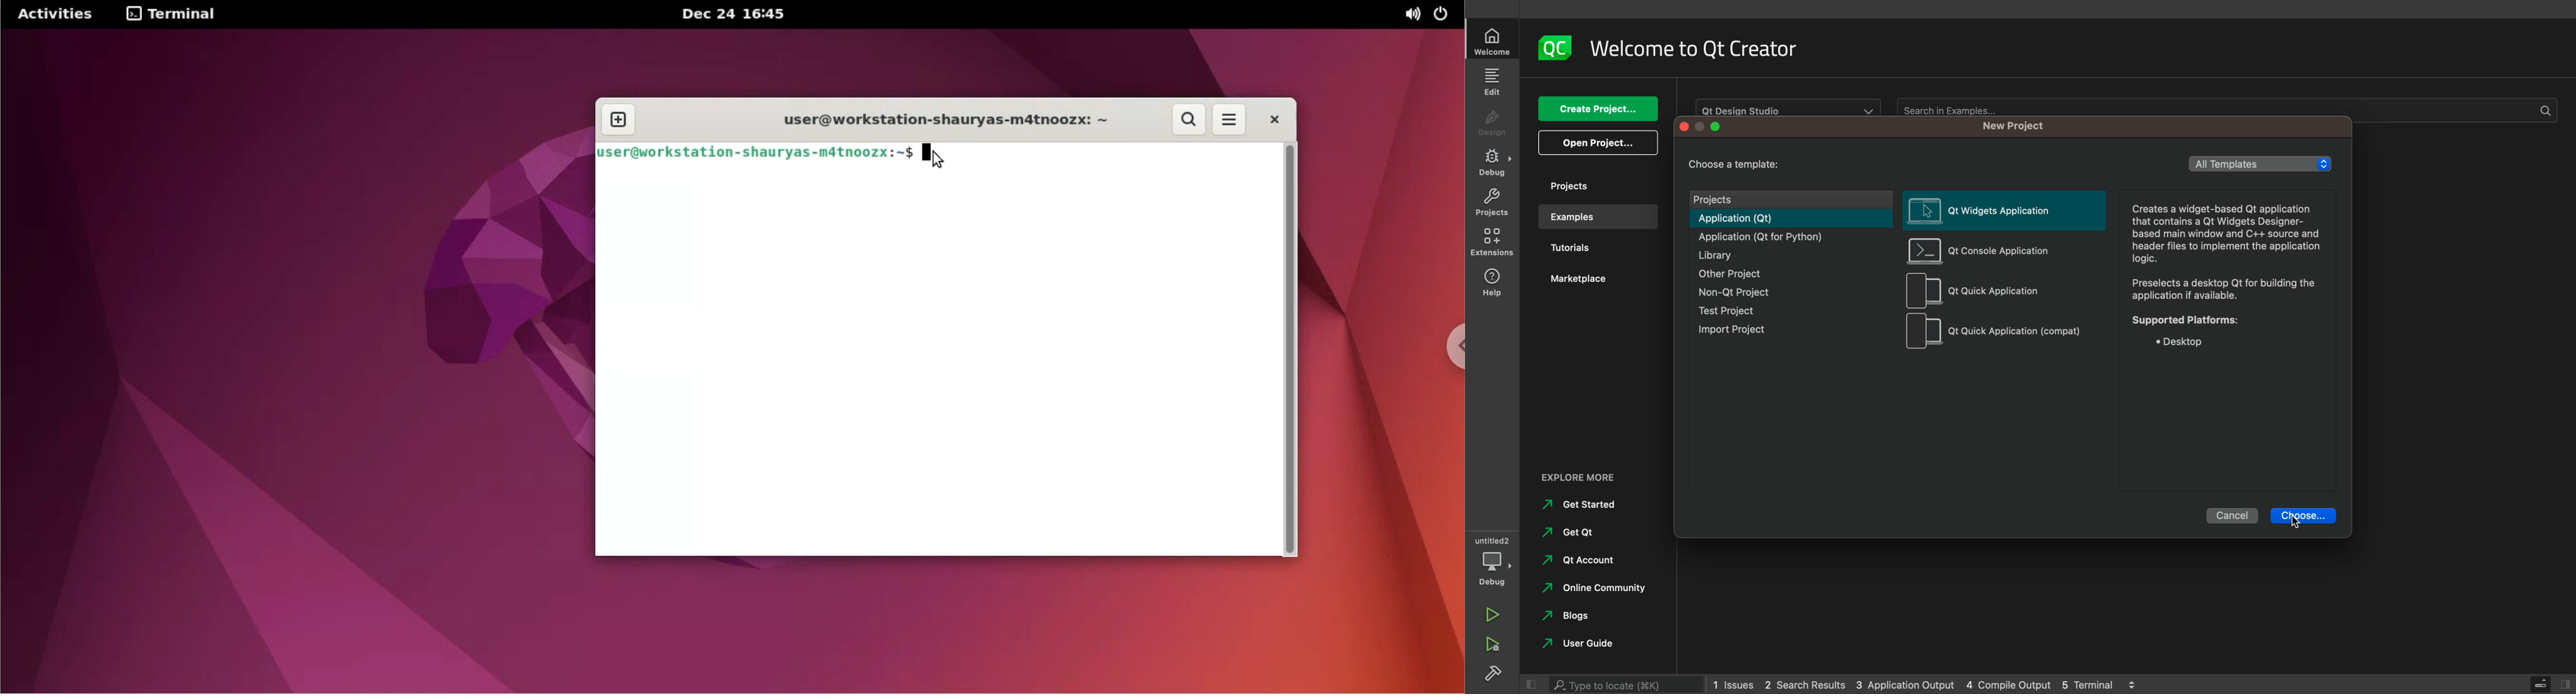 The image size is (2576, 700). Describe the element at coordinates (1495, 675) in the screenshot. I see `` at that location.